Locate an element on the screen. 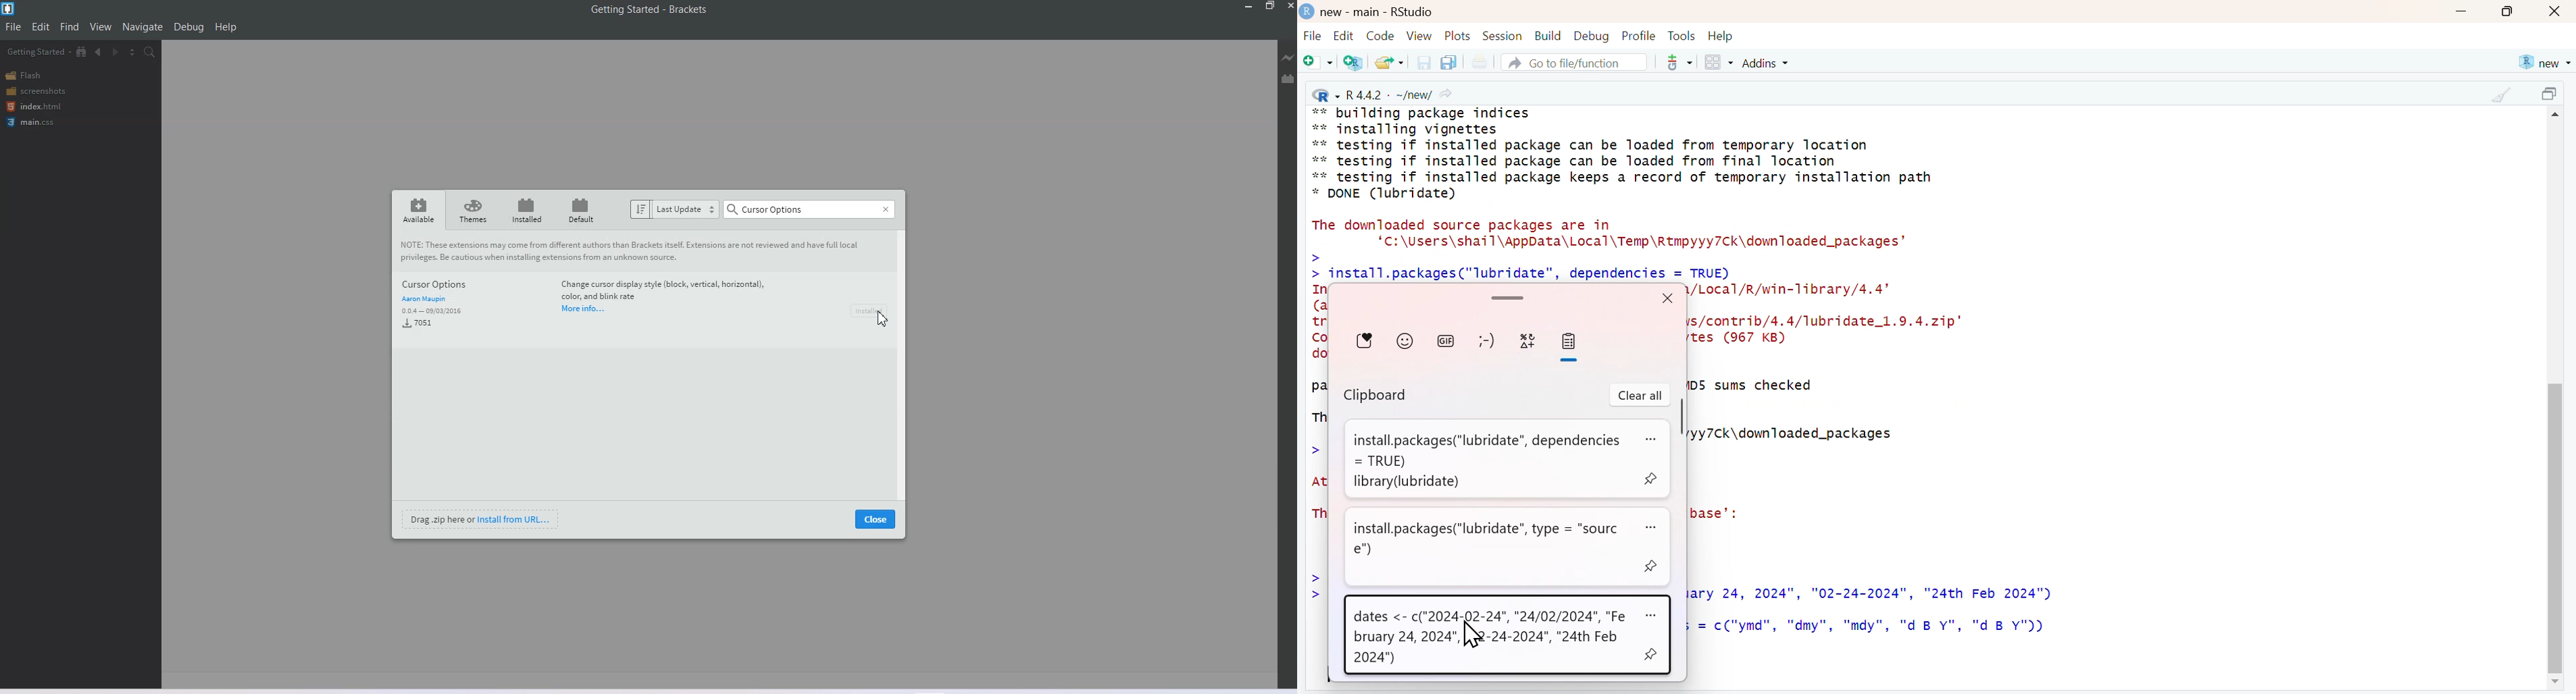 This screenshot has height=700, width=2576. ** building package indices

** installing vignettes

** testing if installed package can be loaded from temporary location

** testing if installed package can be loaded from final location

** testing if installed package keeps a record of temporary installation path
* DONE (lubridate) is located at coordinates (1624, 153).